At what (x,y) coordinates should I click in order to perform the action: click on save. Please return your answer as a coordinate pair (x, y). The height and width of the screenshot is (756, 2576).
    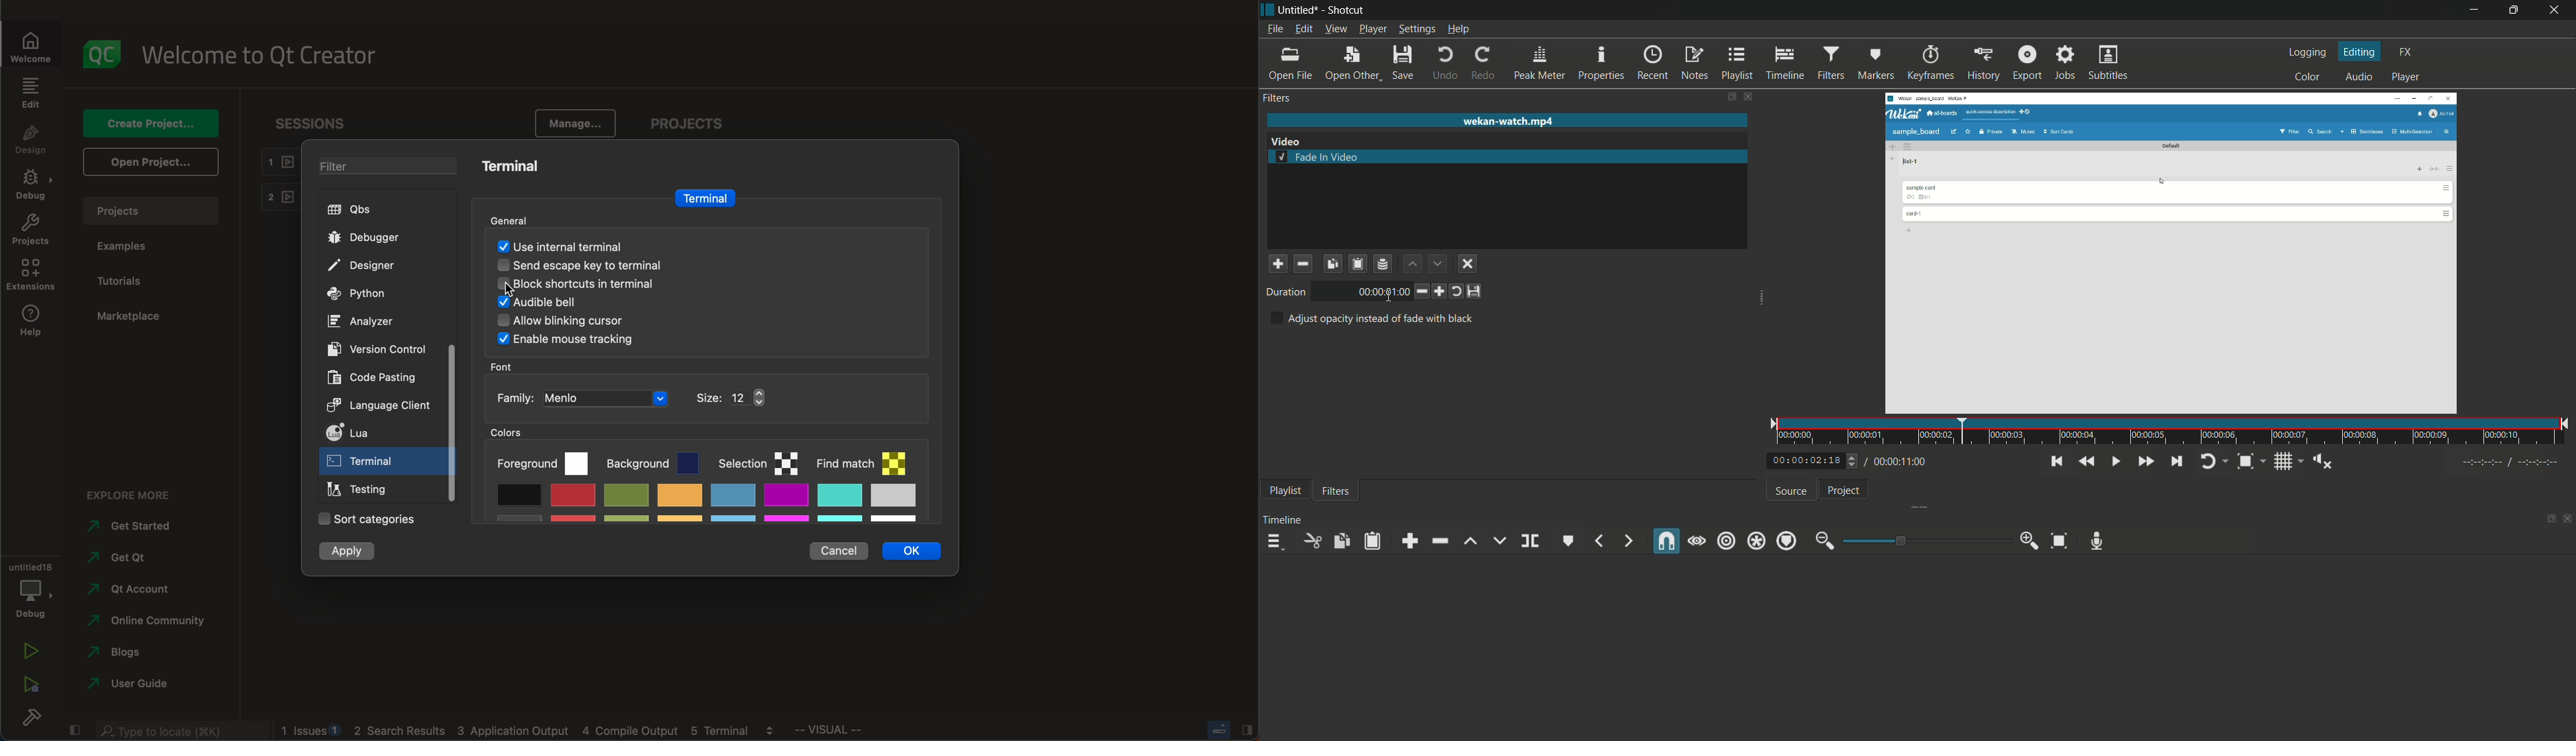
    Looking at the image, I should click on (1402, 62).